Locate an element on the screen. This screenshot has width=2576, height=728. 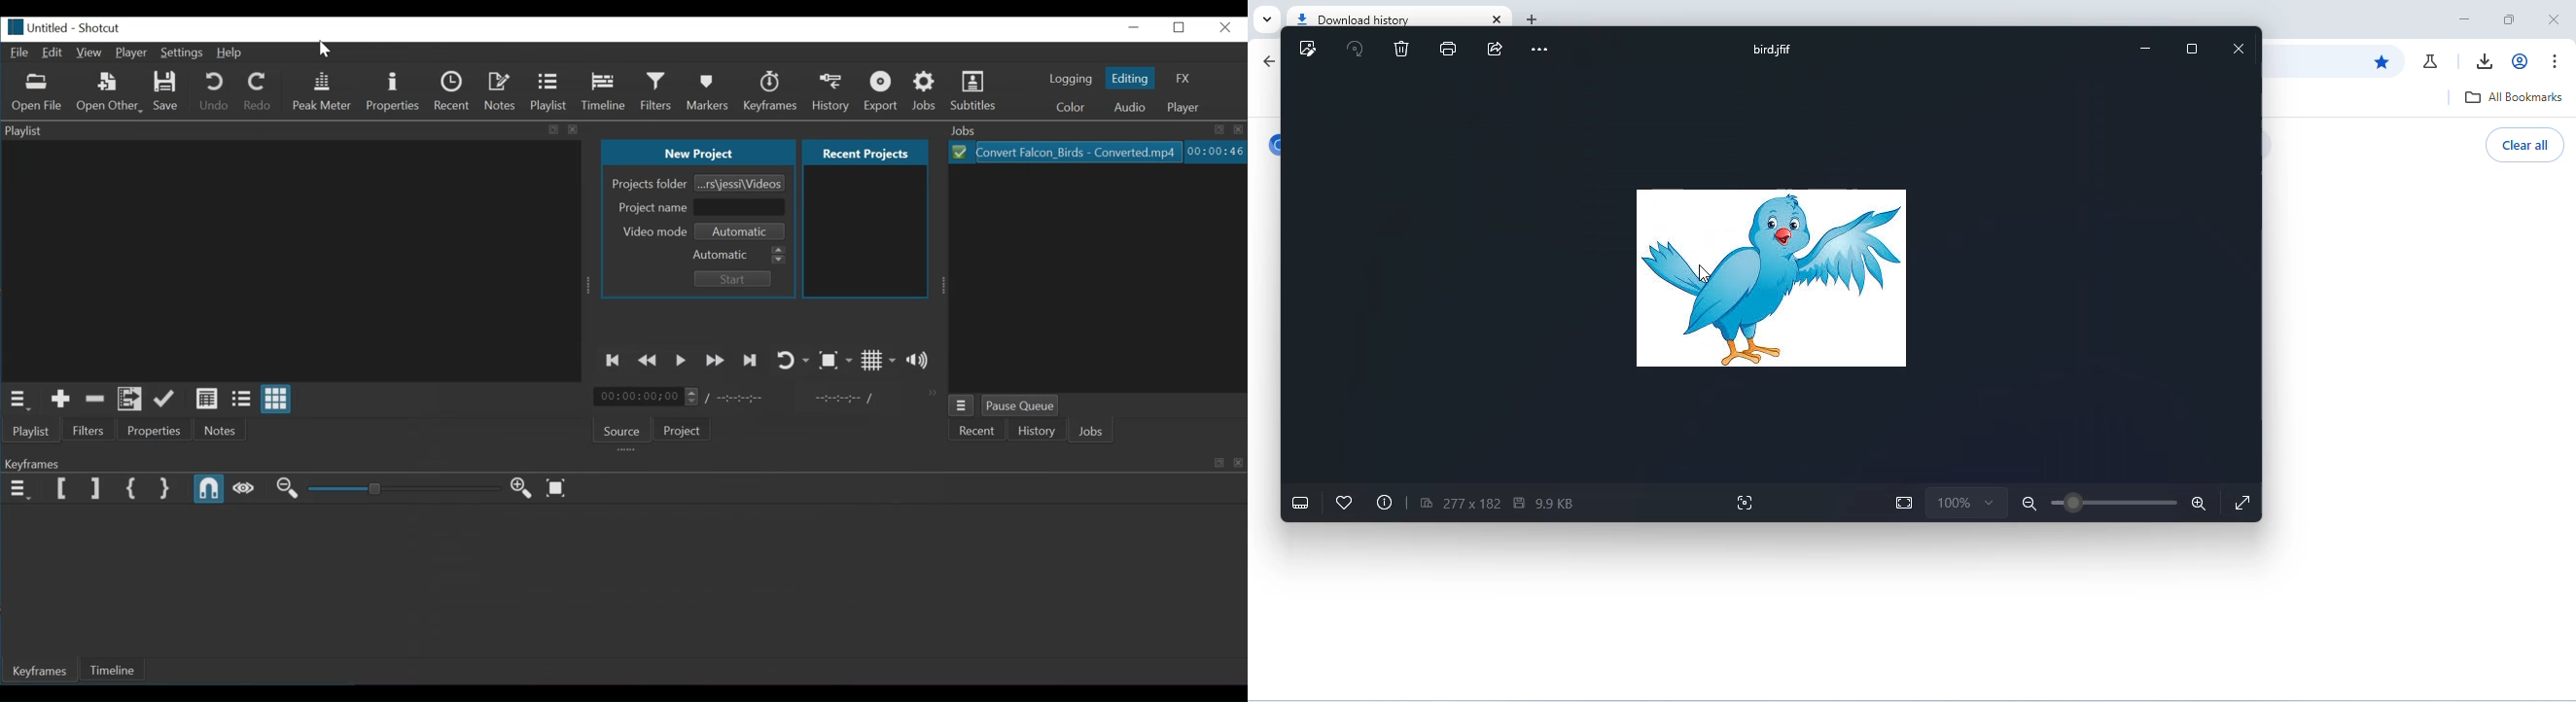
Save is located at coordinates (170, 92).